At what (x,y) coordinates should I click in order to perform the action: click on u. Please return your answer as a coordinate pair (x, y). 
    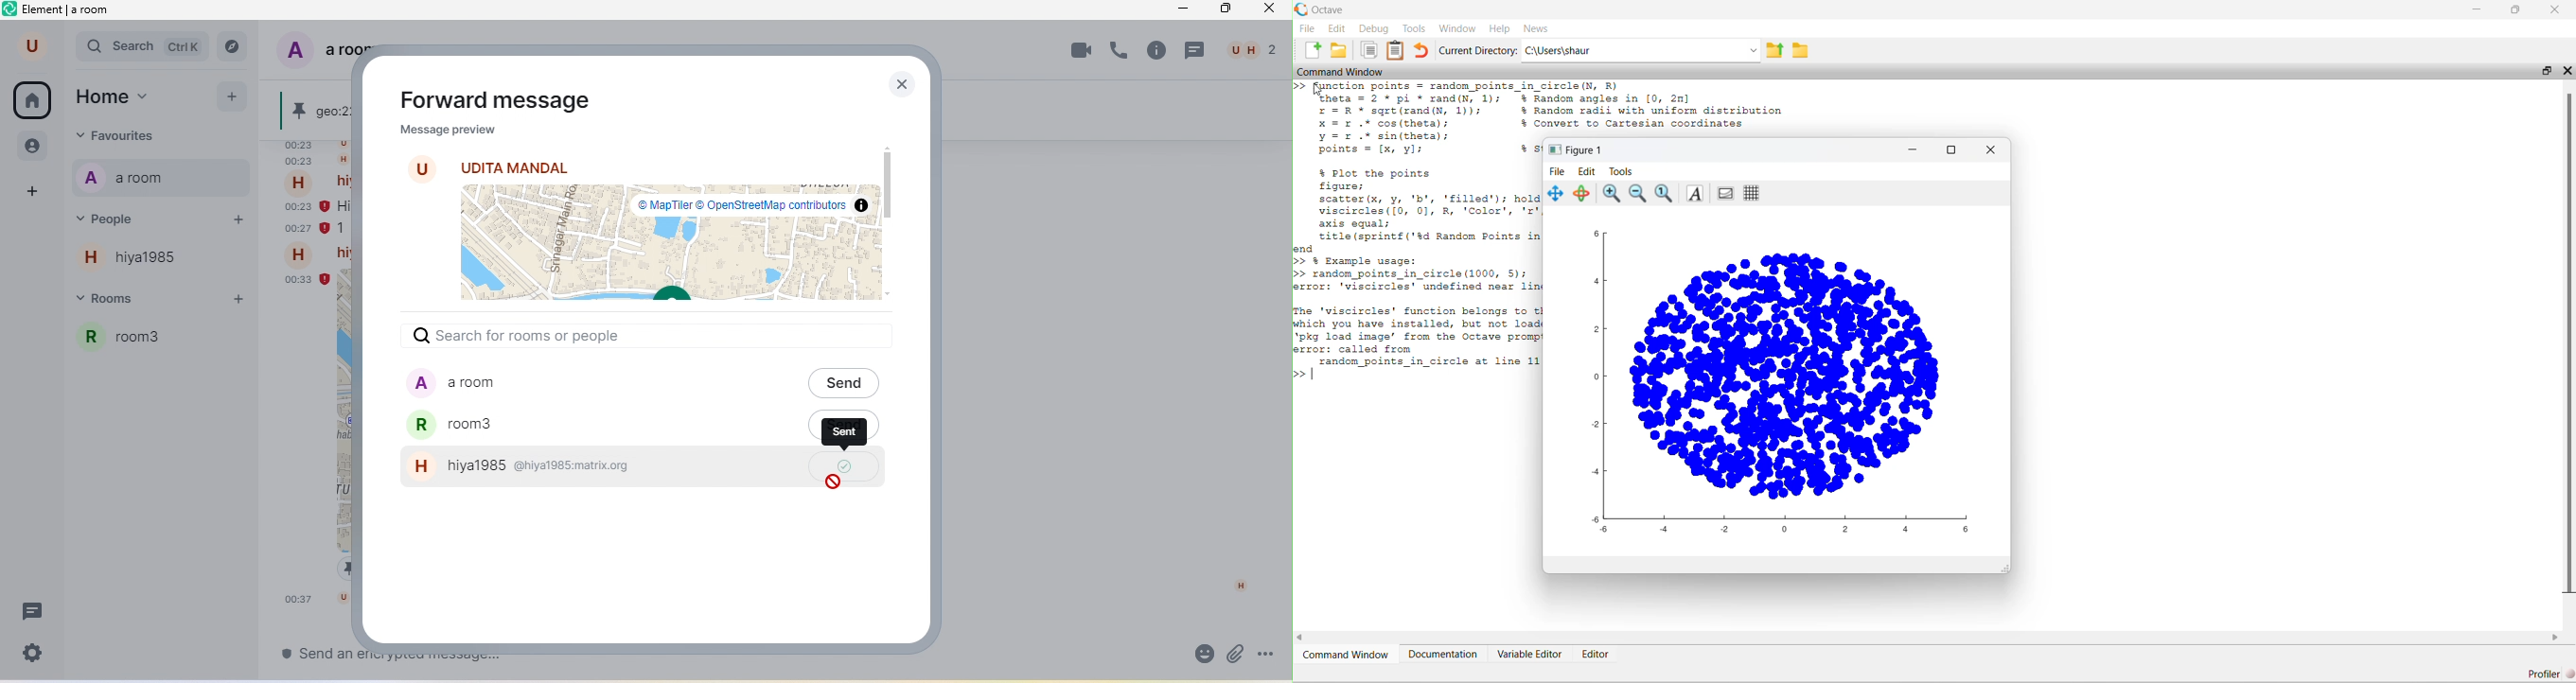
    Looking at the image, I should click on (27, 47).